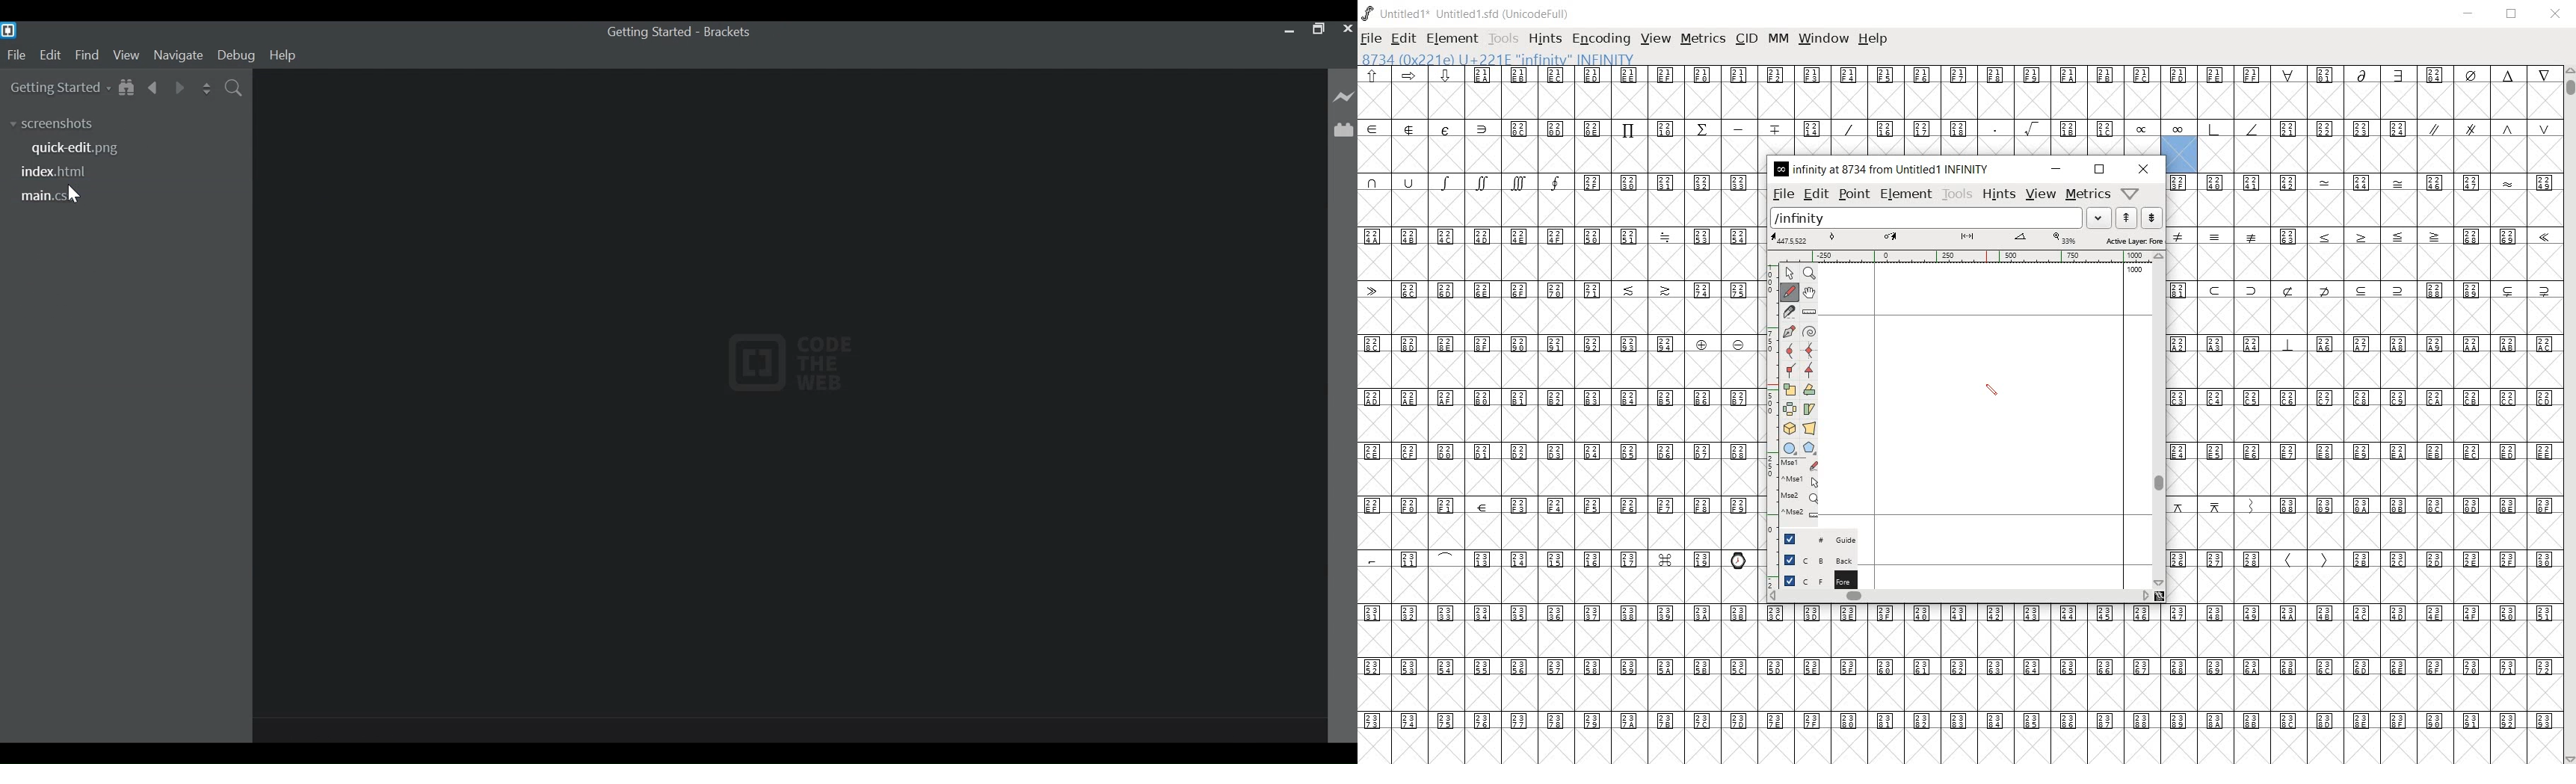 Image resolution: width=2576 pixels, height=784 pixels. What do you see at coordinates (1853, 194) in the screenshot?
I see `point` at bounding box center [1853, 194].